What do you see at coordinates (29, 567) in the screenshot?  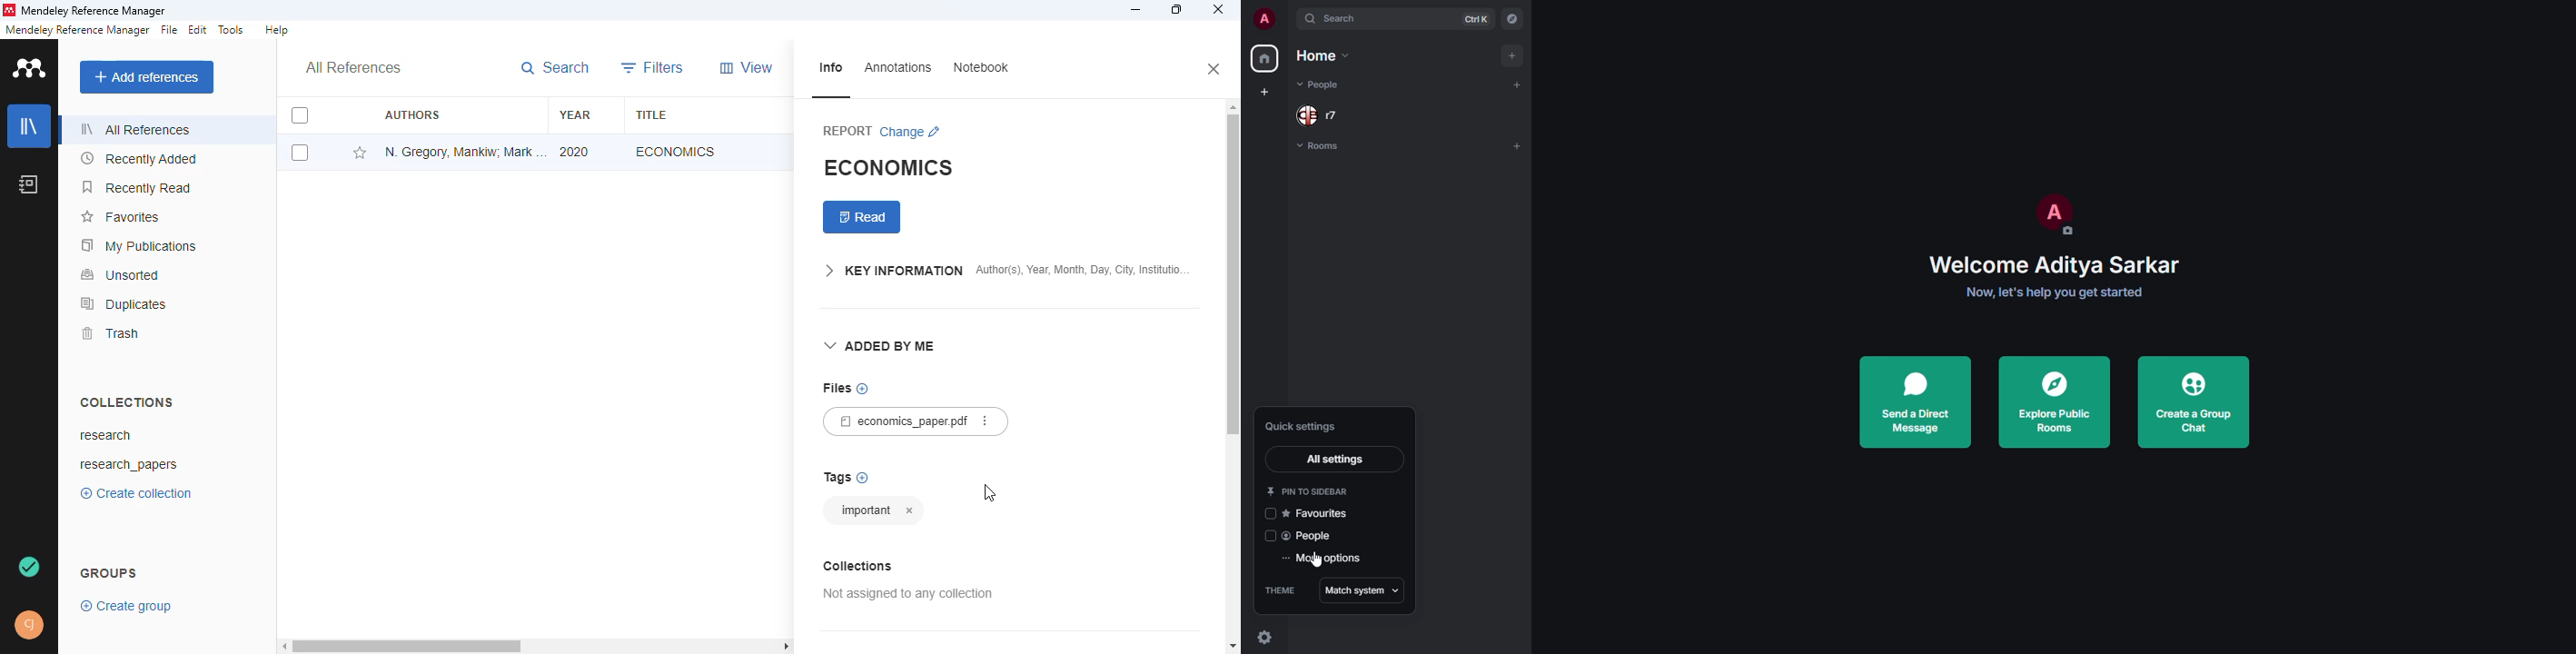 I see `new tag synced and saved` at bounding box center [29, 567].